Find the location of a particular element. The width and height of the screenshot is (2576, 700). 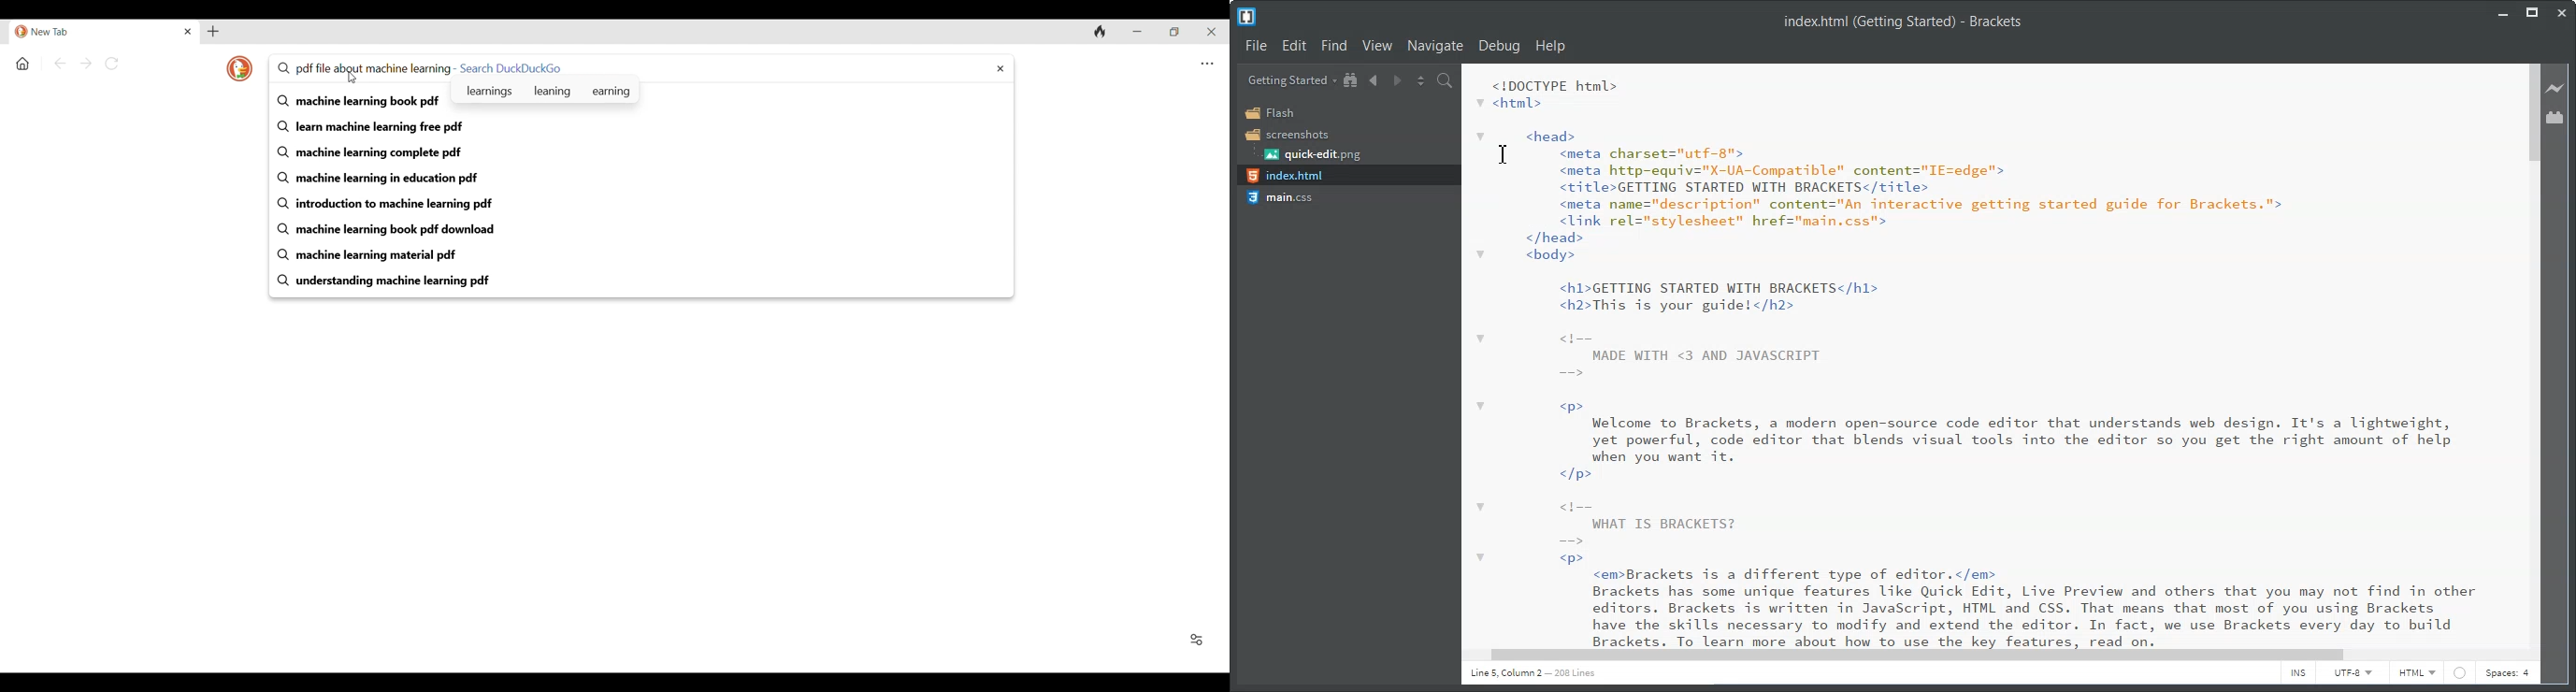

HTML is located at coordinates (2419, 673).